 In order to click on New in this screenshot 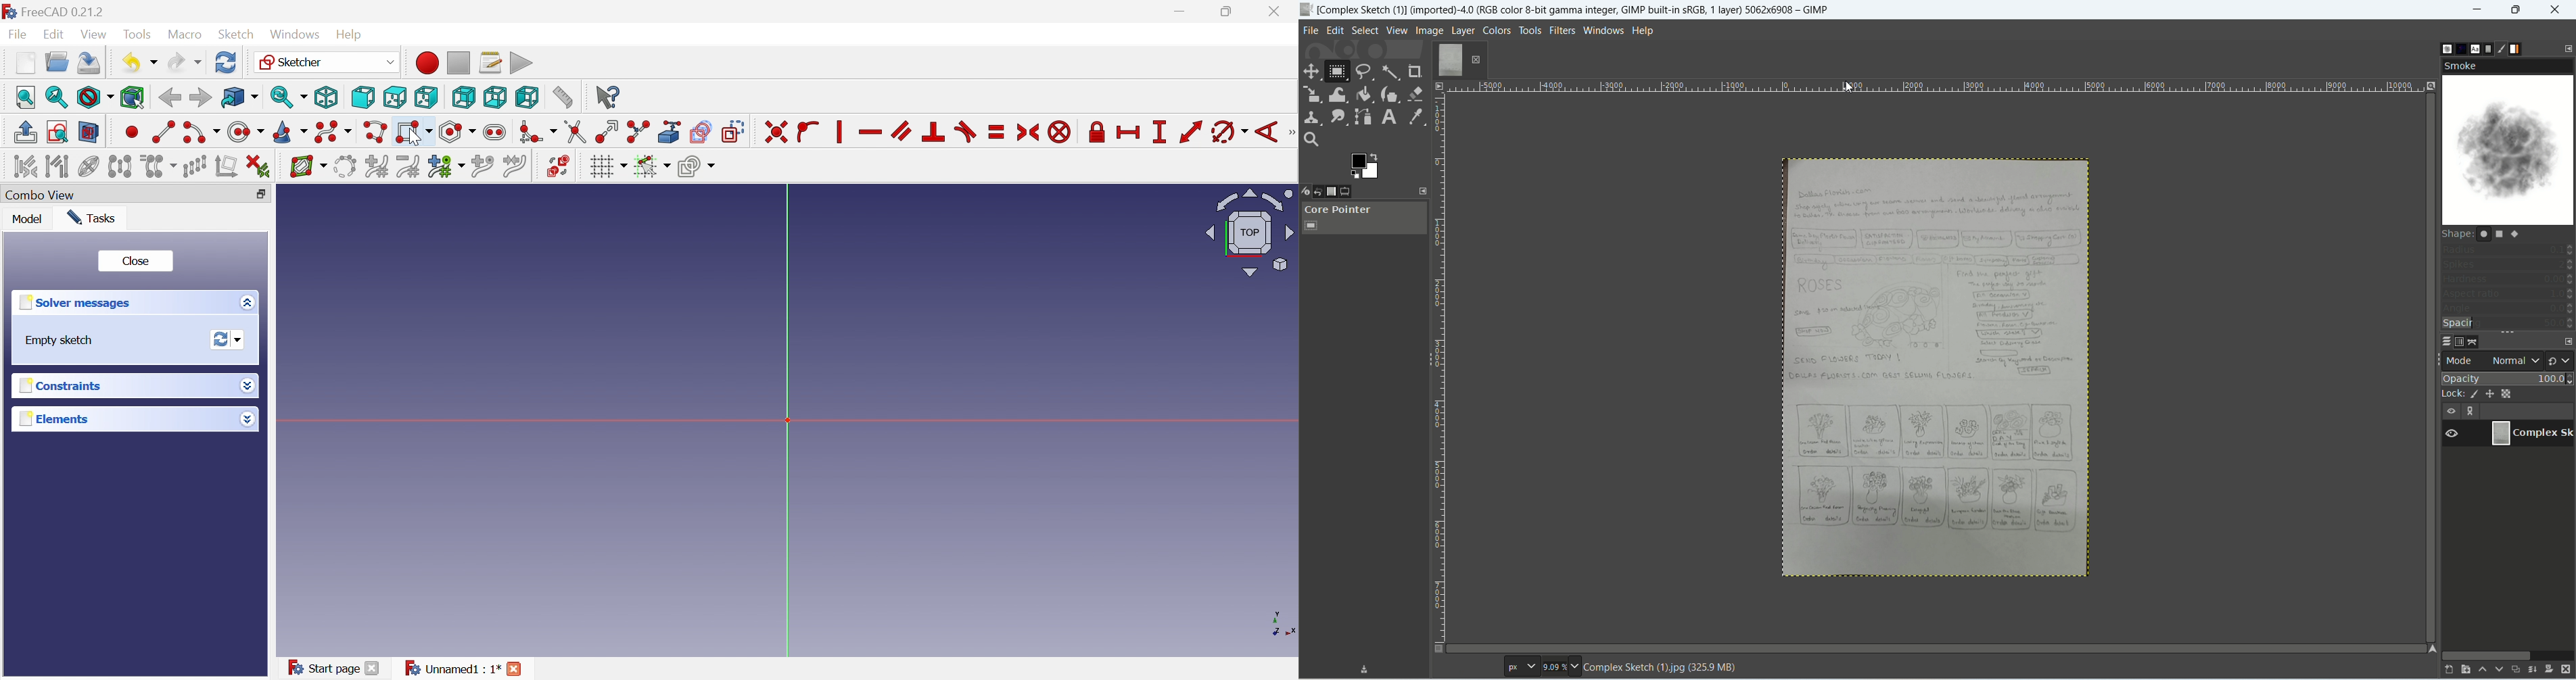, I will do `click(25, 63)`.